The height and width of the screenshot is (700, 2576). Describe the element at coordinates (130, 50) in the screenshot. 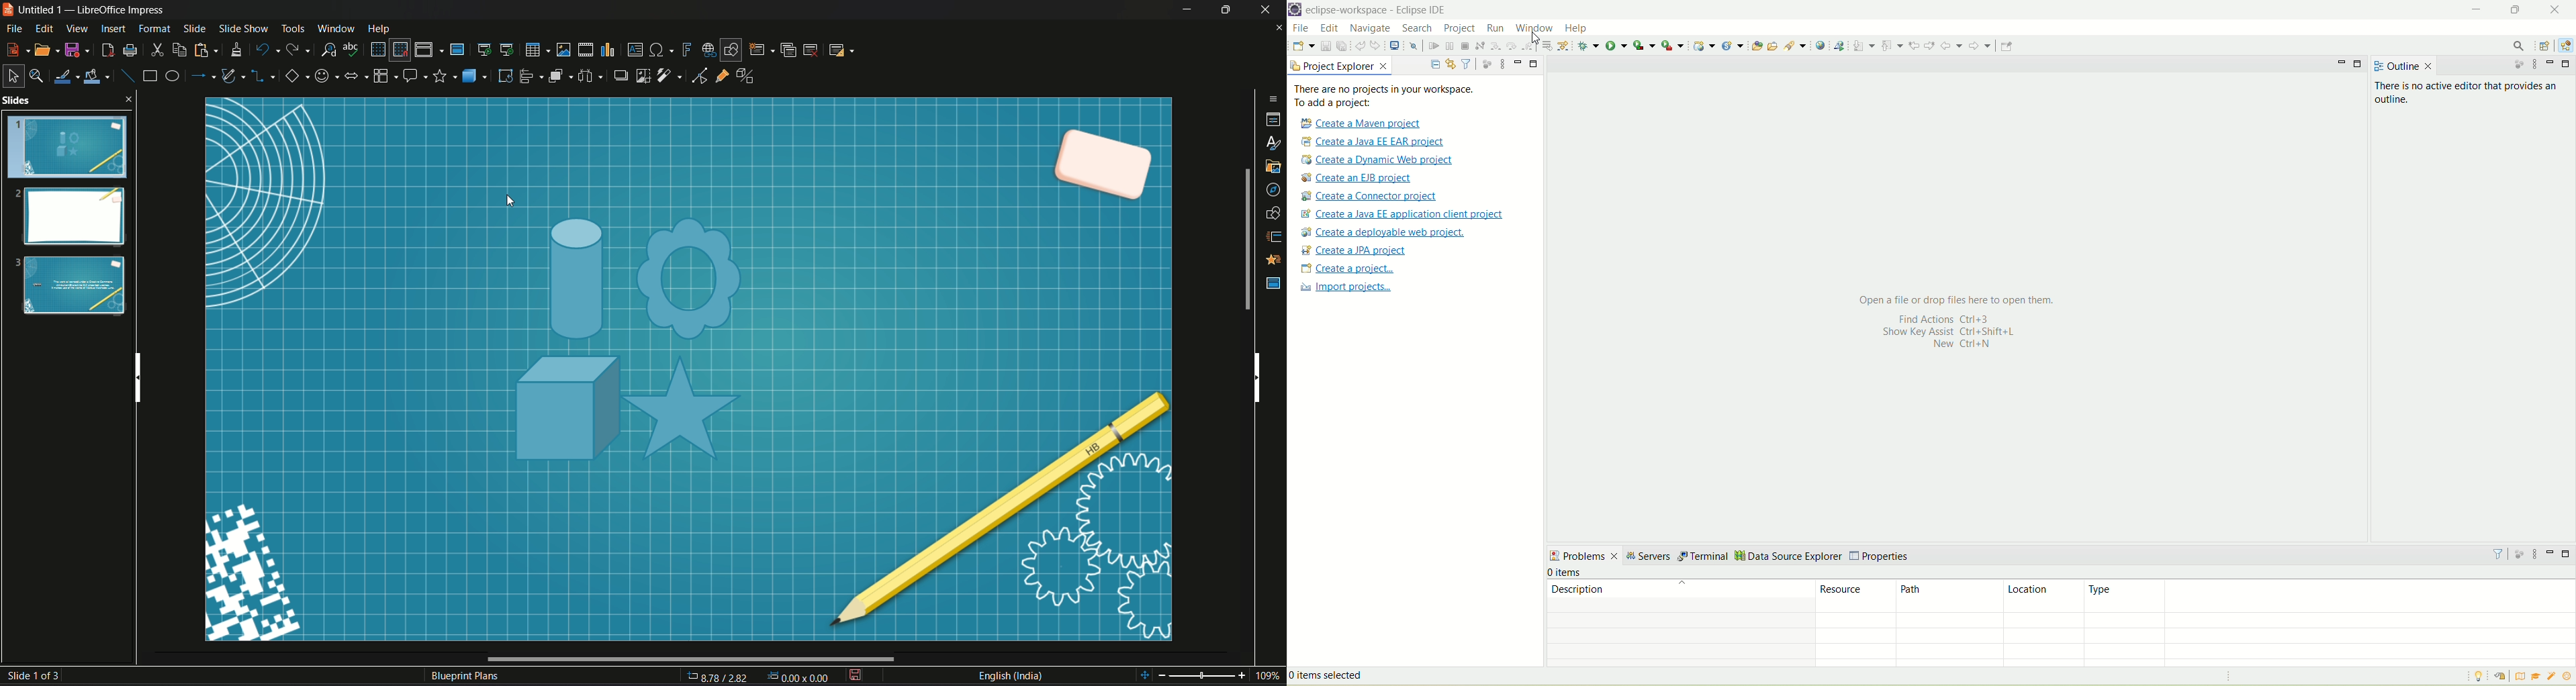

I see `print` at that location.